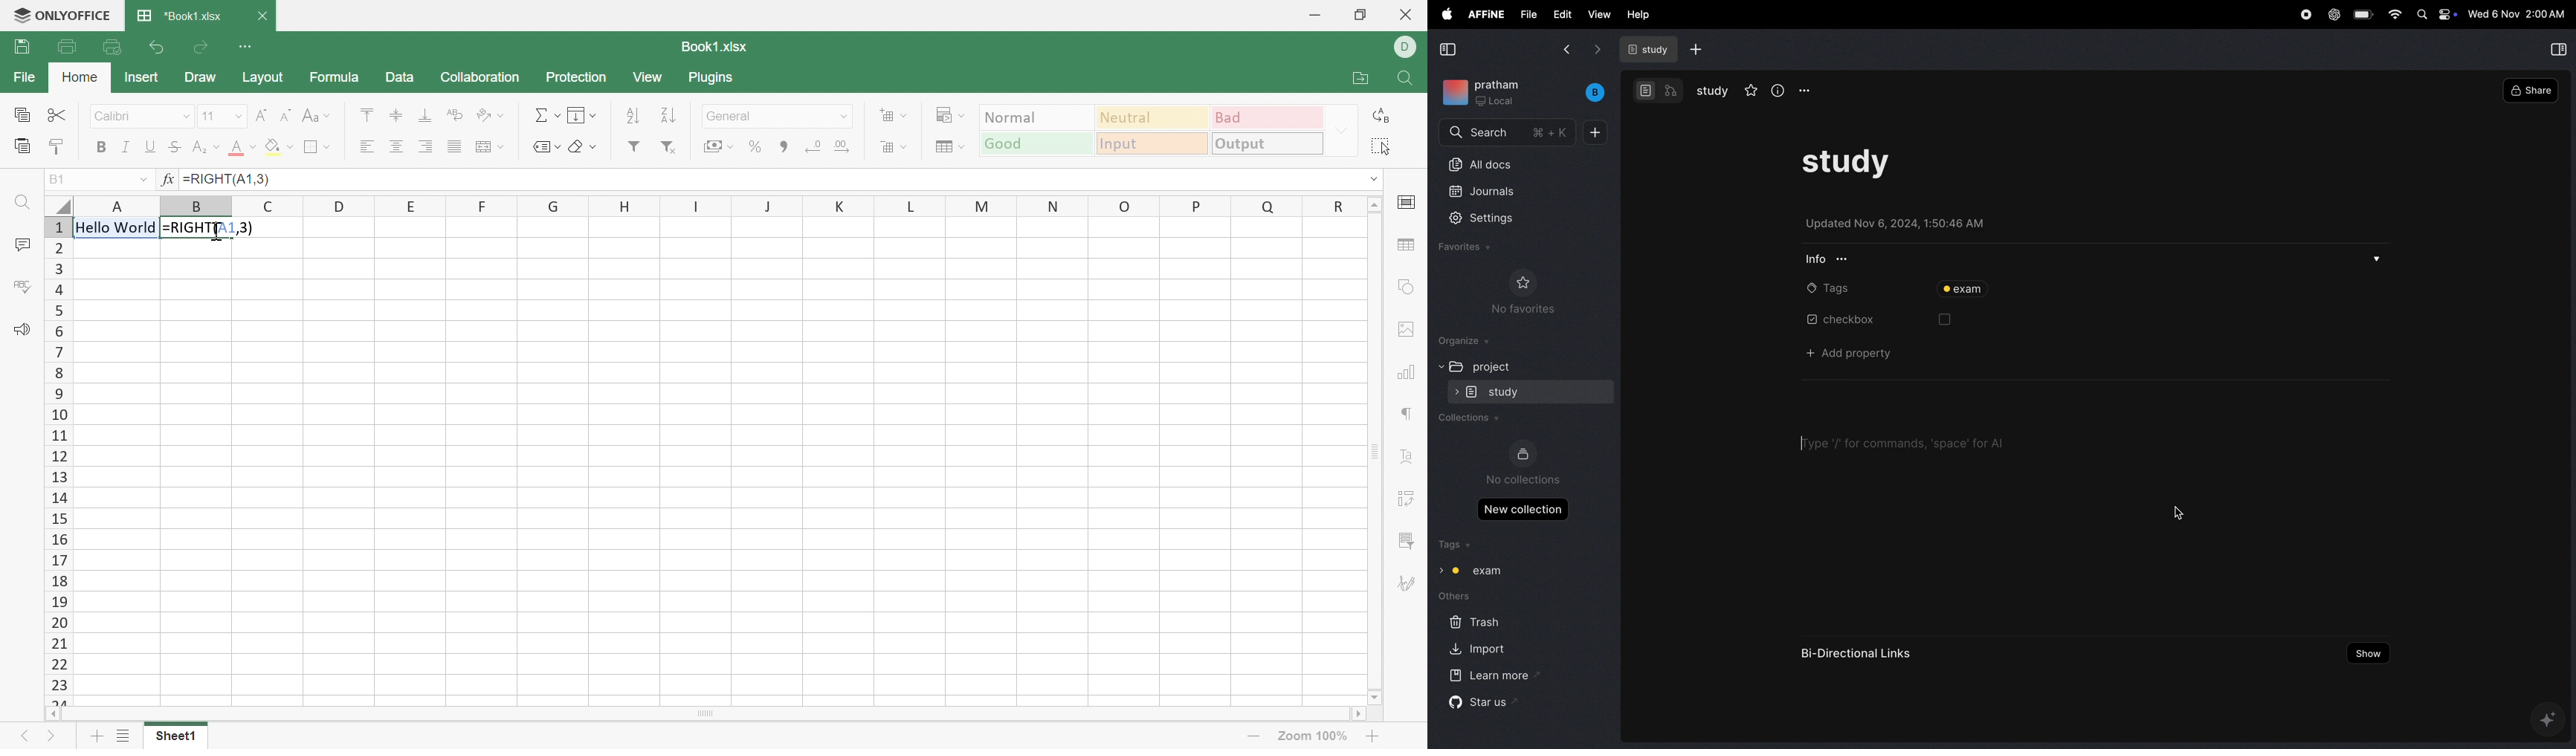  What do you see at coordinates (116, 227) in the screenshot?
I see `Hello World` at bounding box center [116, 227].